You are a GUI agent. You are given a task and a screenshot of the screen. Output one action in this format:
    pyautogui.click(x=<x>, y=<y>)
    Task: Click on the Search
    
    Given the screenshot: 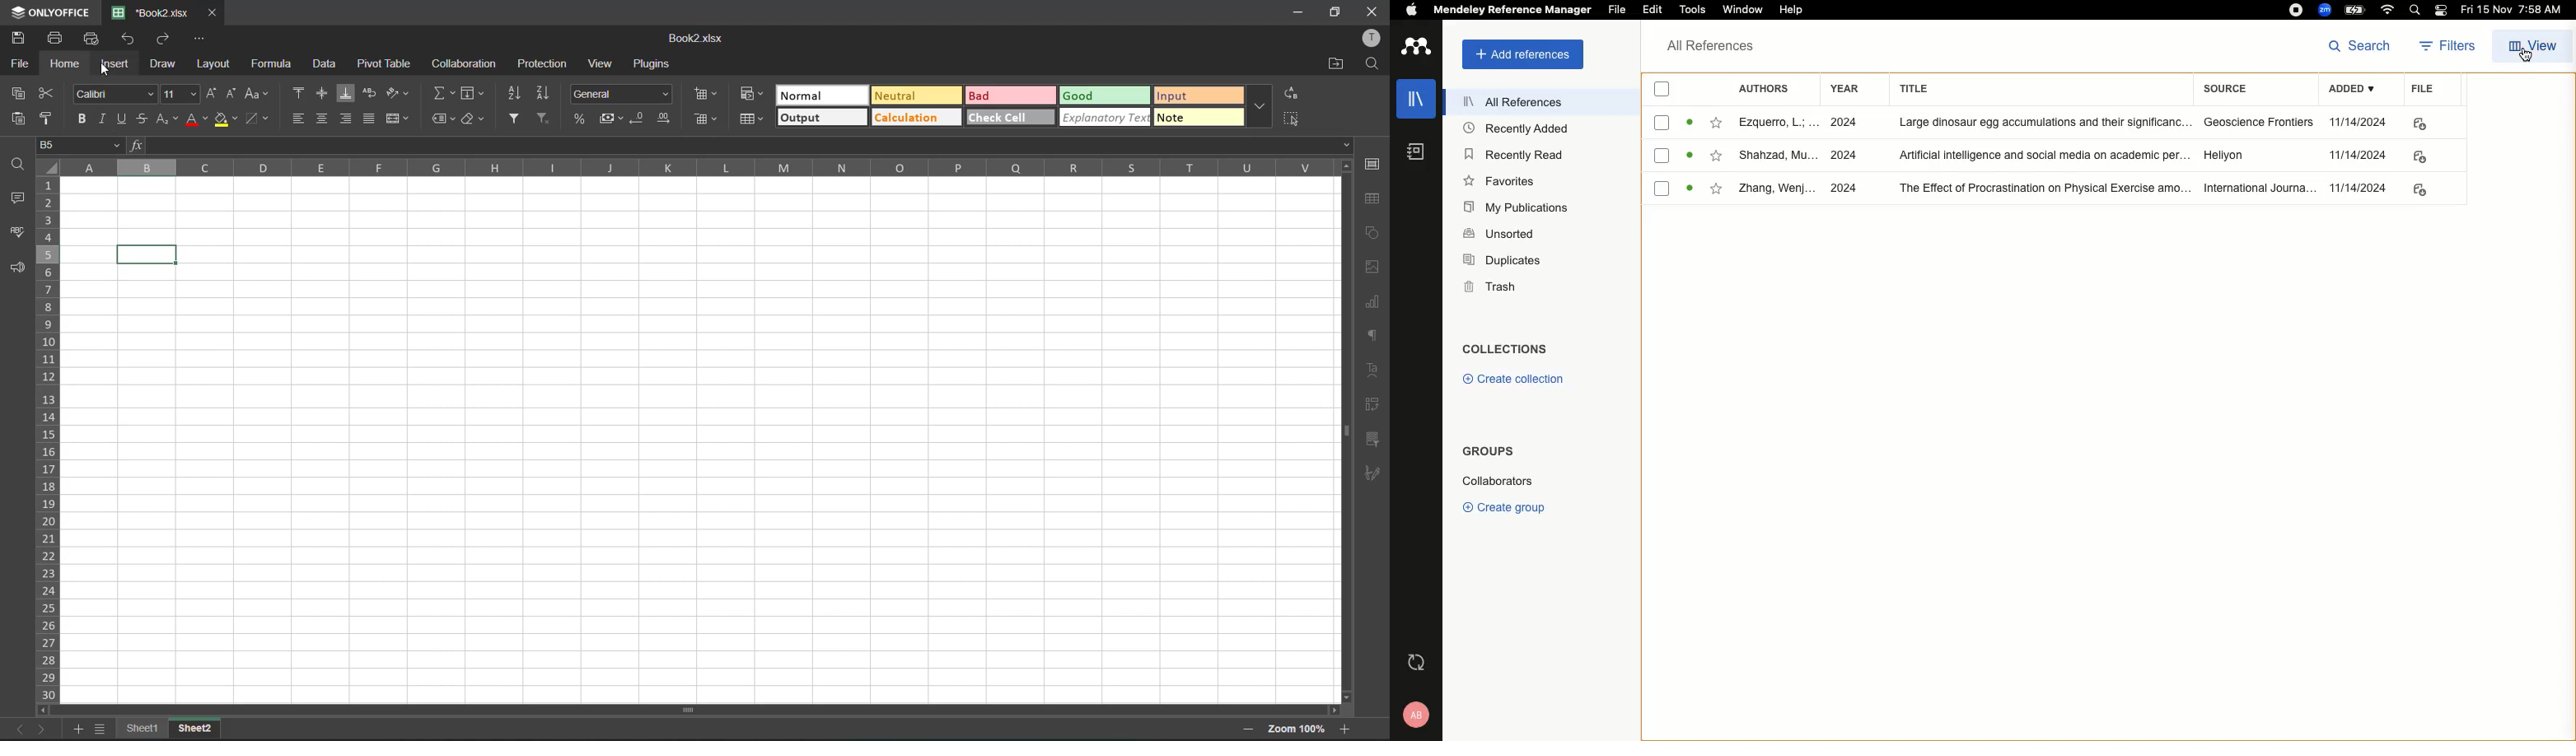 What is the action you would take?
    pyautogui.click(x=2412, y=10)
    